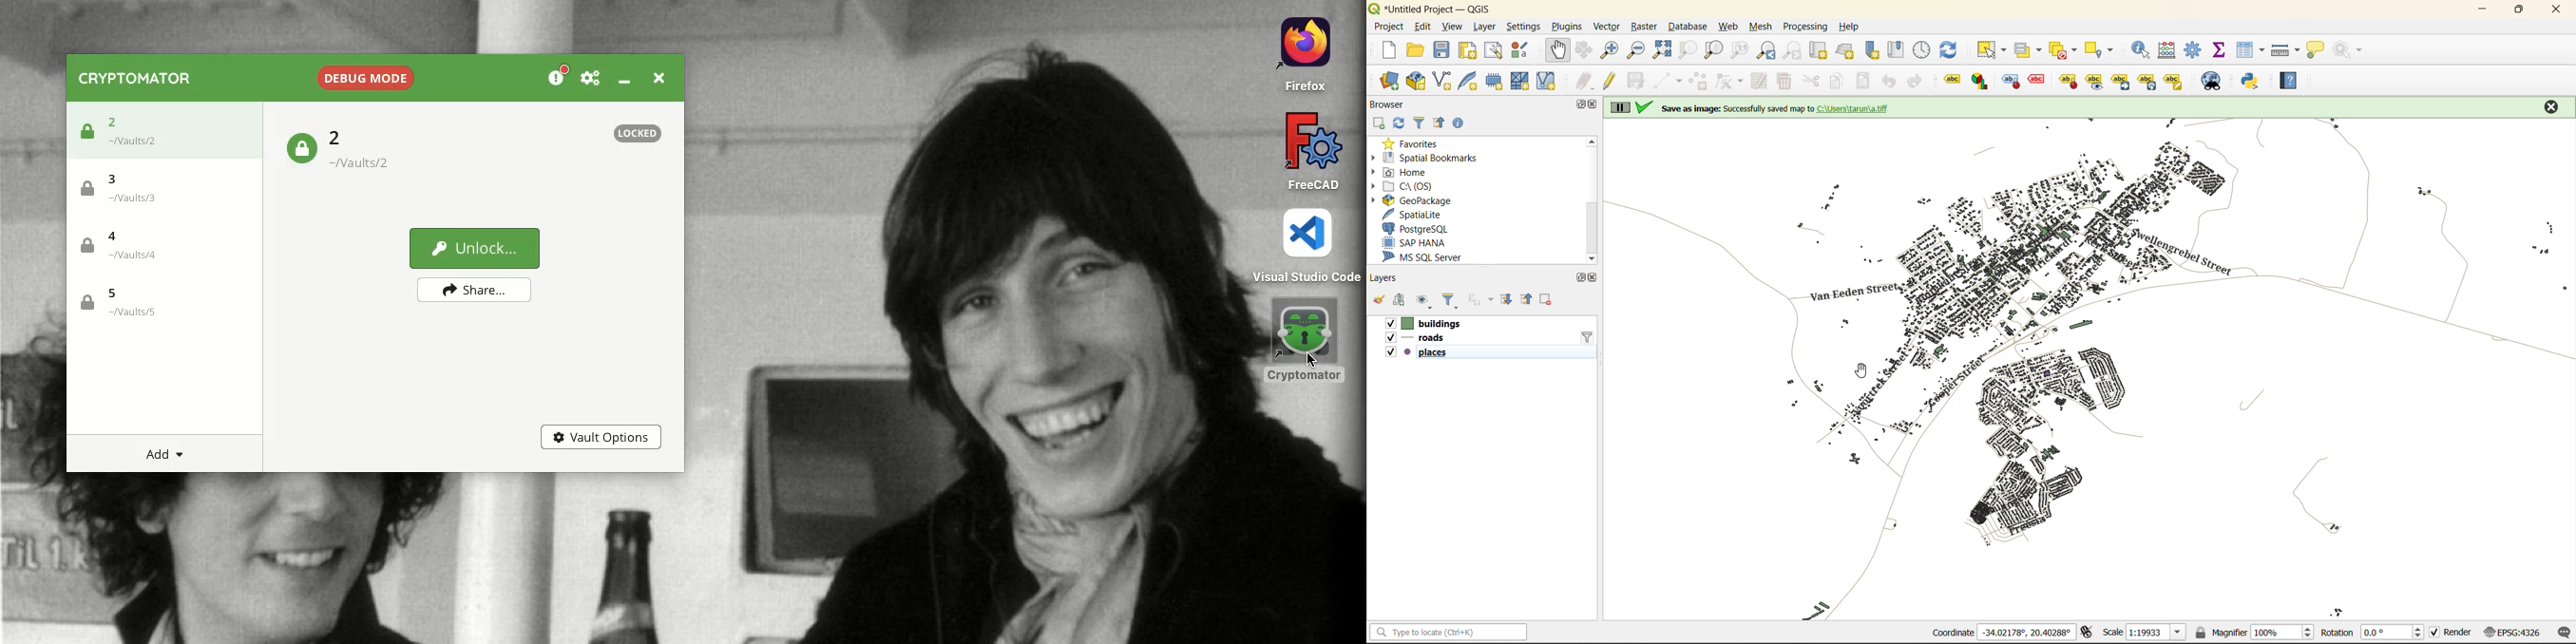 The image size is (2576, 644). Describe the element at coordinates (1525, 27) in the screenshot. I see `settings` at that location.